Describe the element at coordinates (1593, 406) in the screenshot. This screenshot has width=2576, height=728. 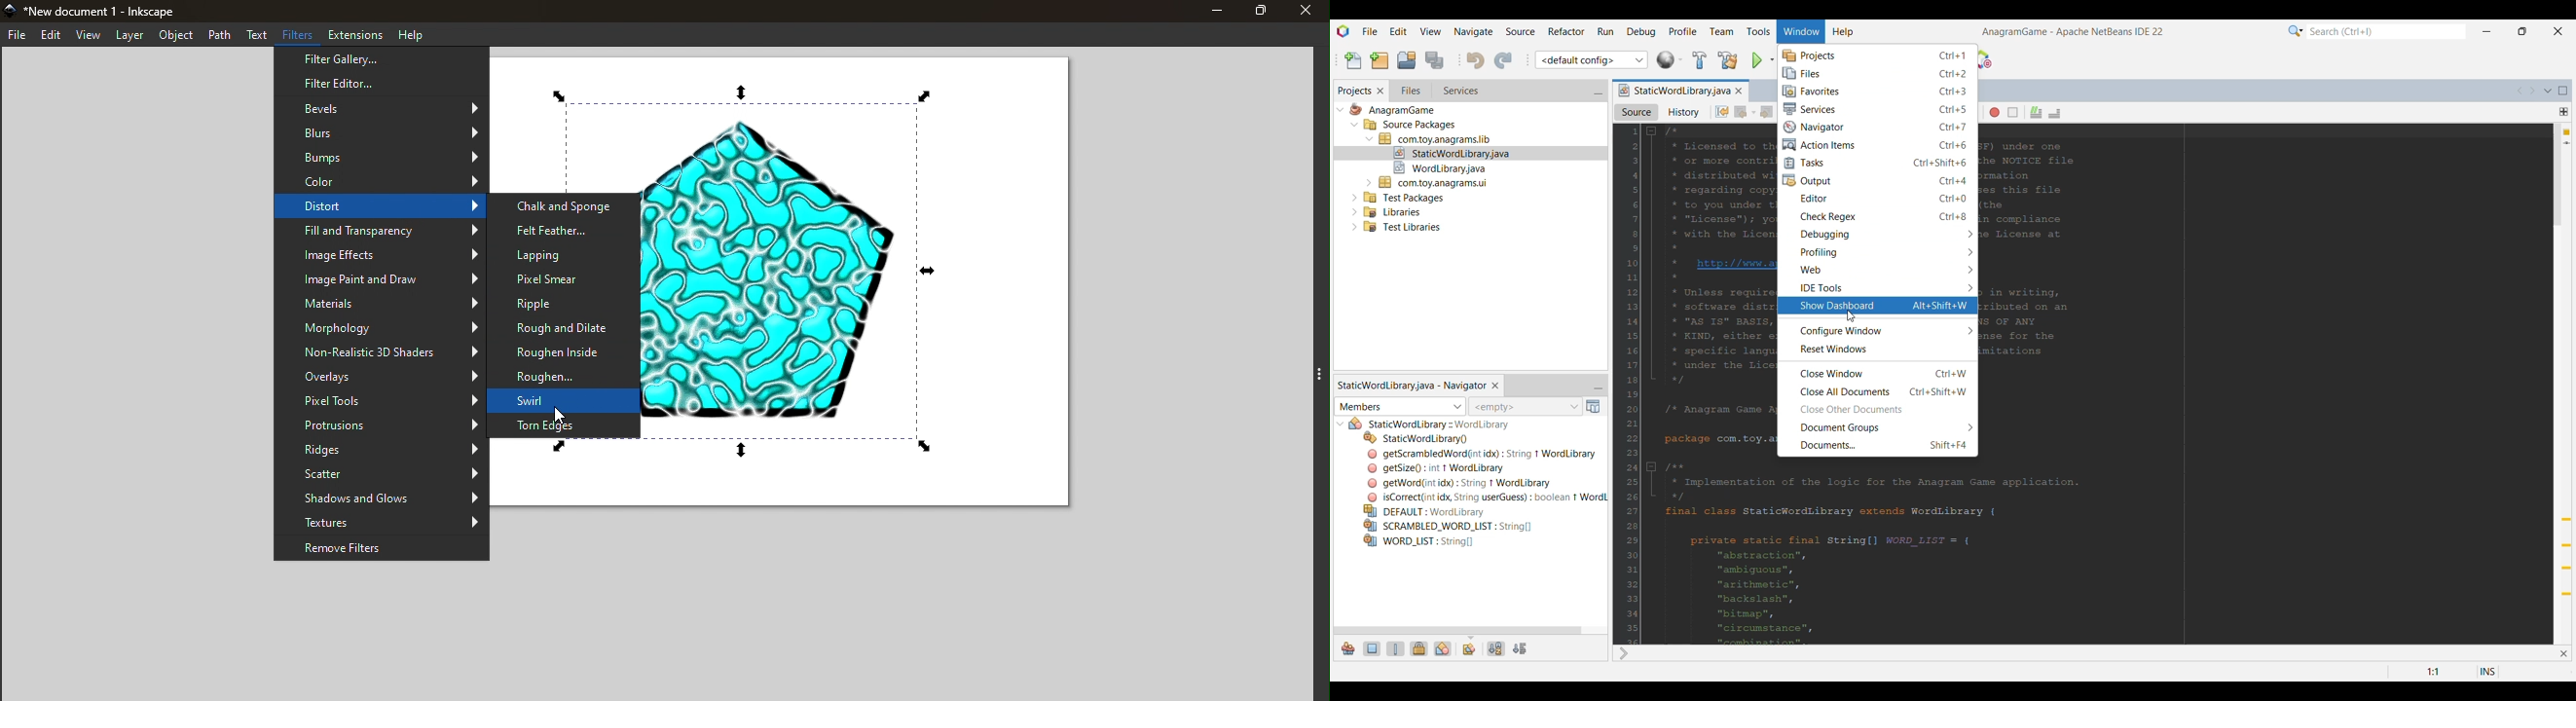
I see `Open Javadoc window` at that location.